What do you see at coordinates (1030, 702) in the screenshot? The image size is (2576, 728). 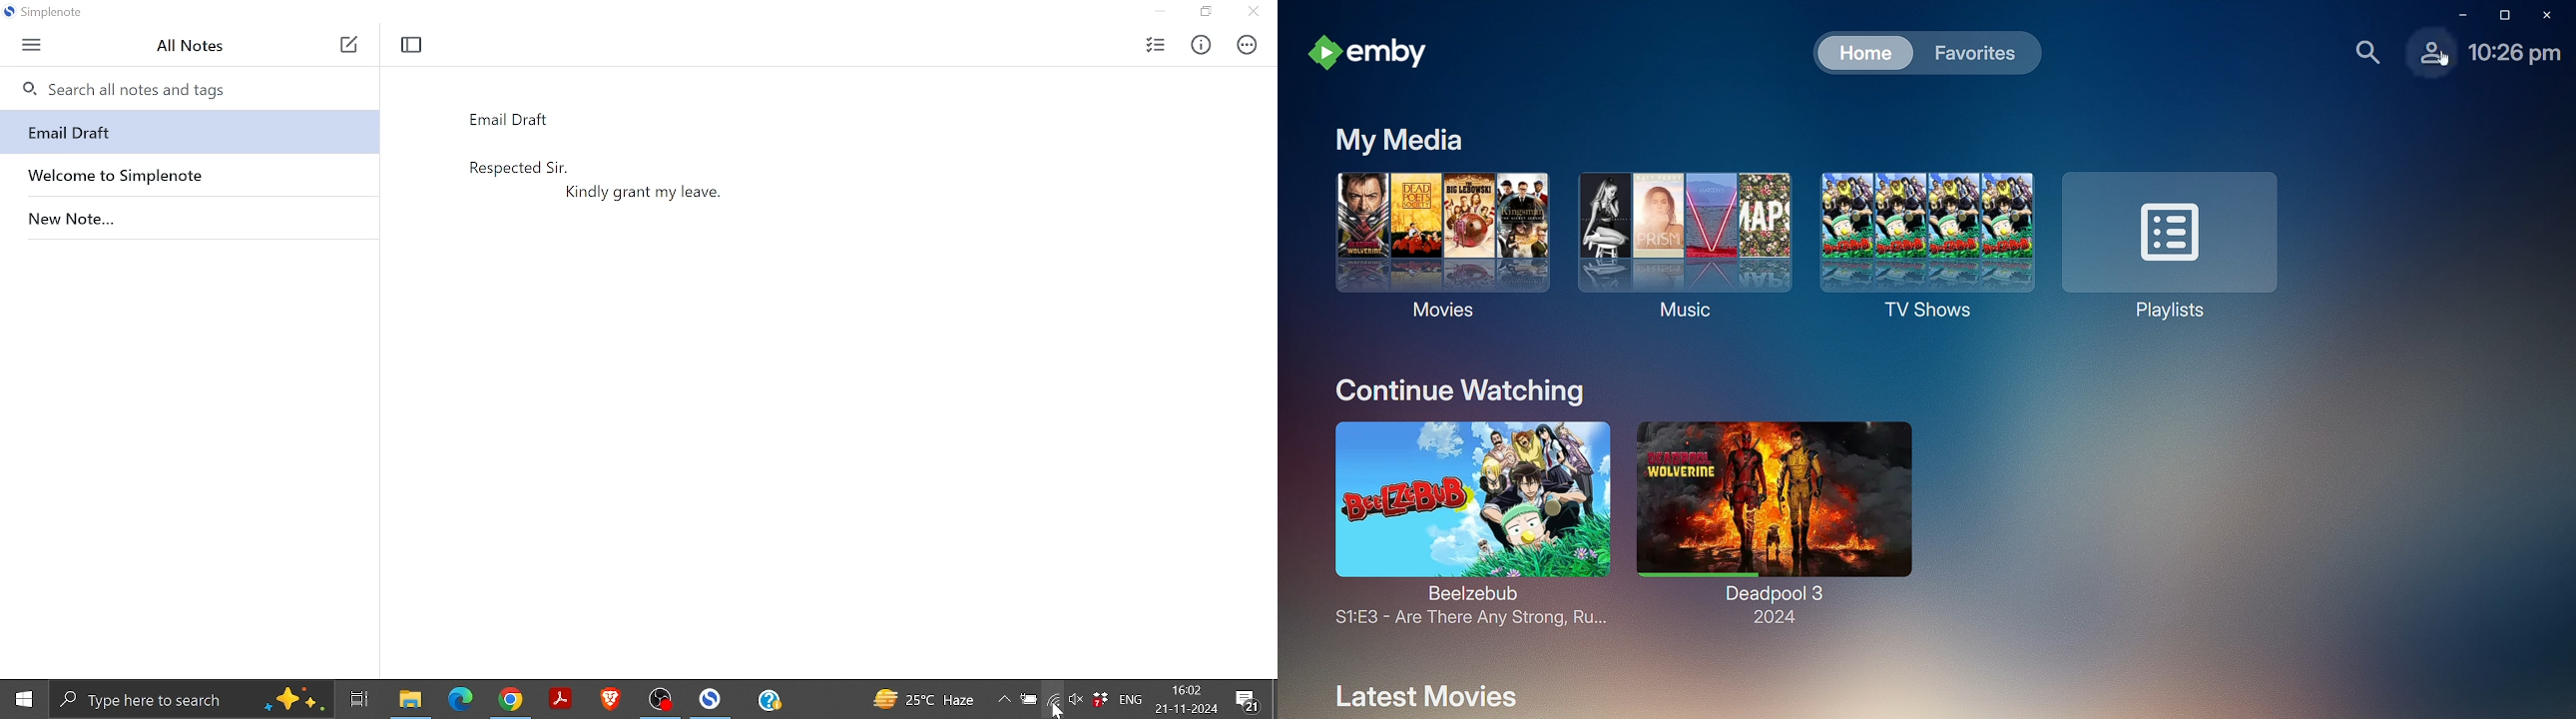 I see `Battery` at bounding box center [1030, 702].